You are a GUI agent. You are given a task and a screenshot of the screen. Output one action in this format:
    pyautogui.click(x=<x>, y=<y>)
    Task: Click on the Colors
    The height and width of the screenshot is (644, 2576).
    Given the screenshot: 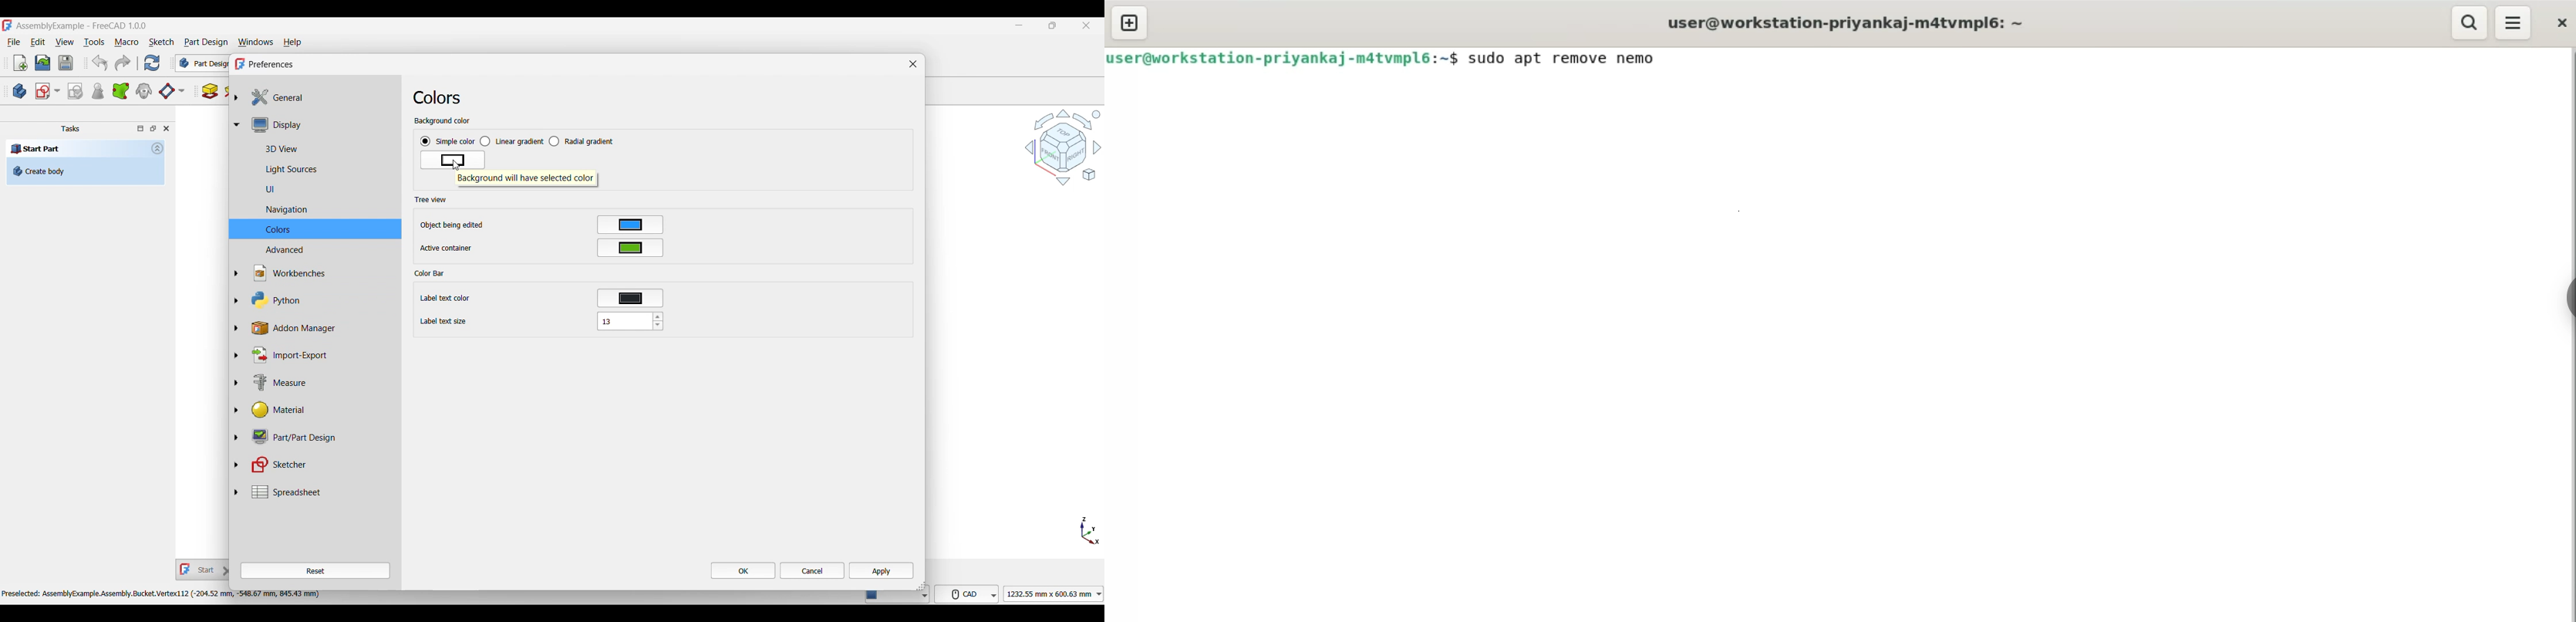 What is the action you would take?
    pyautogui.click(x=321, y=229)
    